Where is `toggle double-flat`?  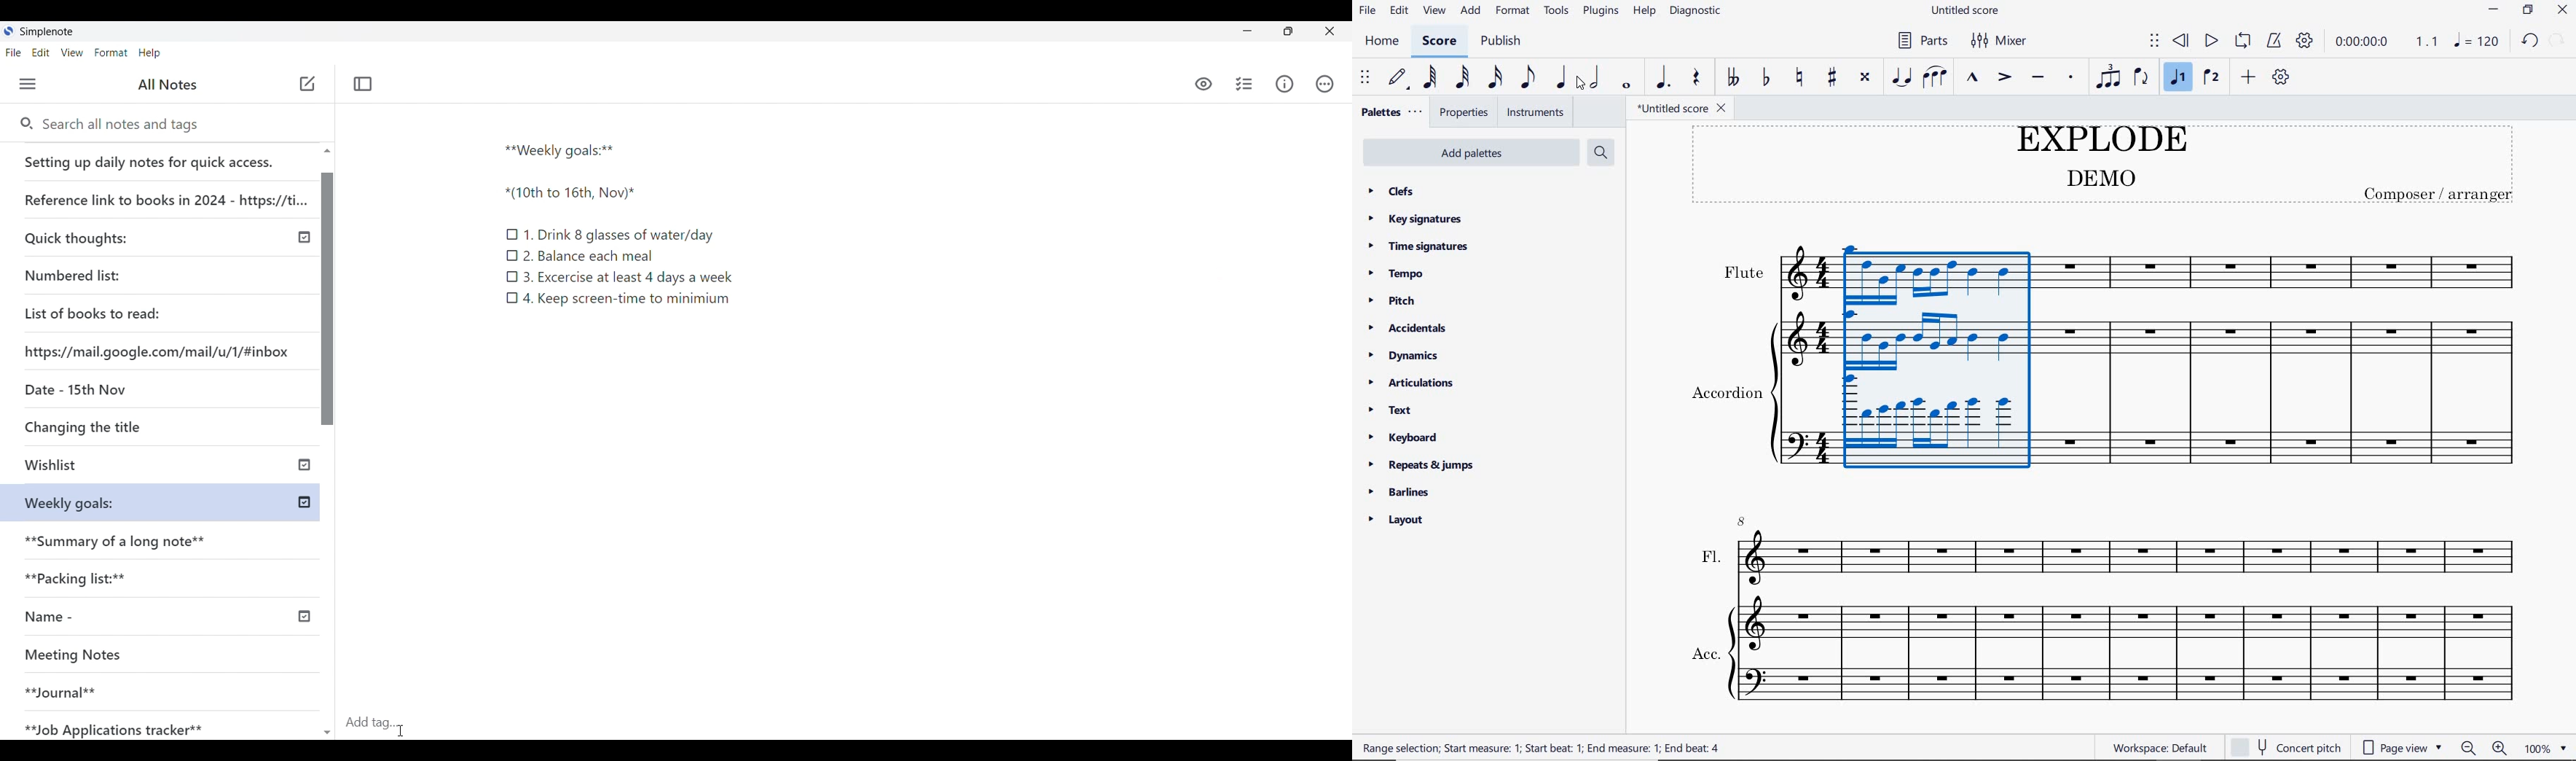
toggle double-flat is located at coordinates (1731, 77).